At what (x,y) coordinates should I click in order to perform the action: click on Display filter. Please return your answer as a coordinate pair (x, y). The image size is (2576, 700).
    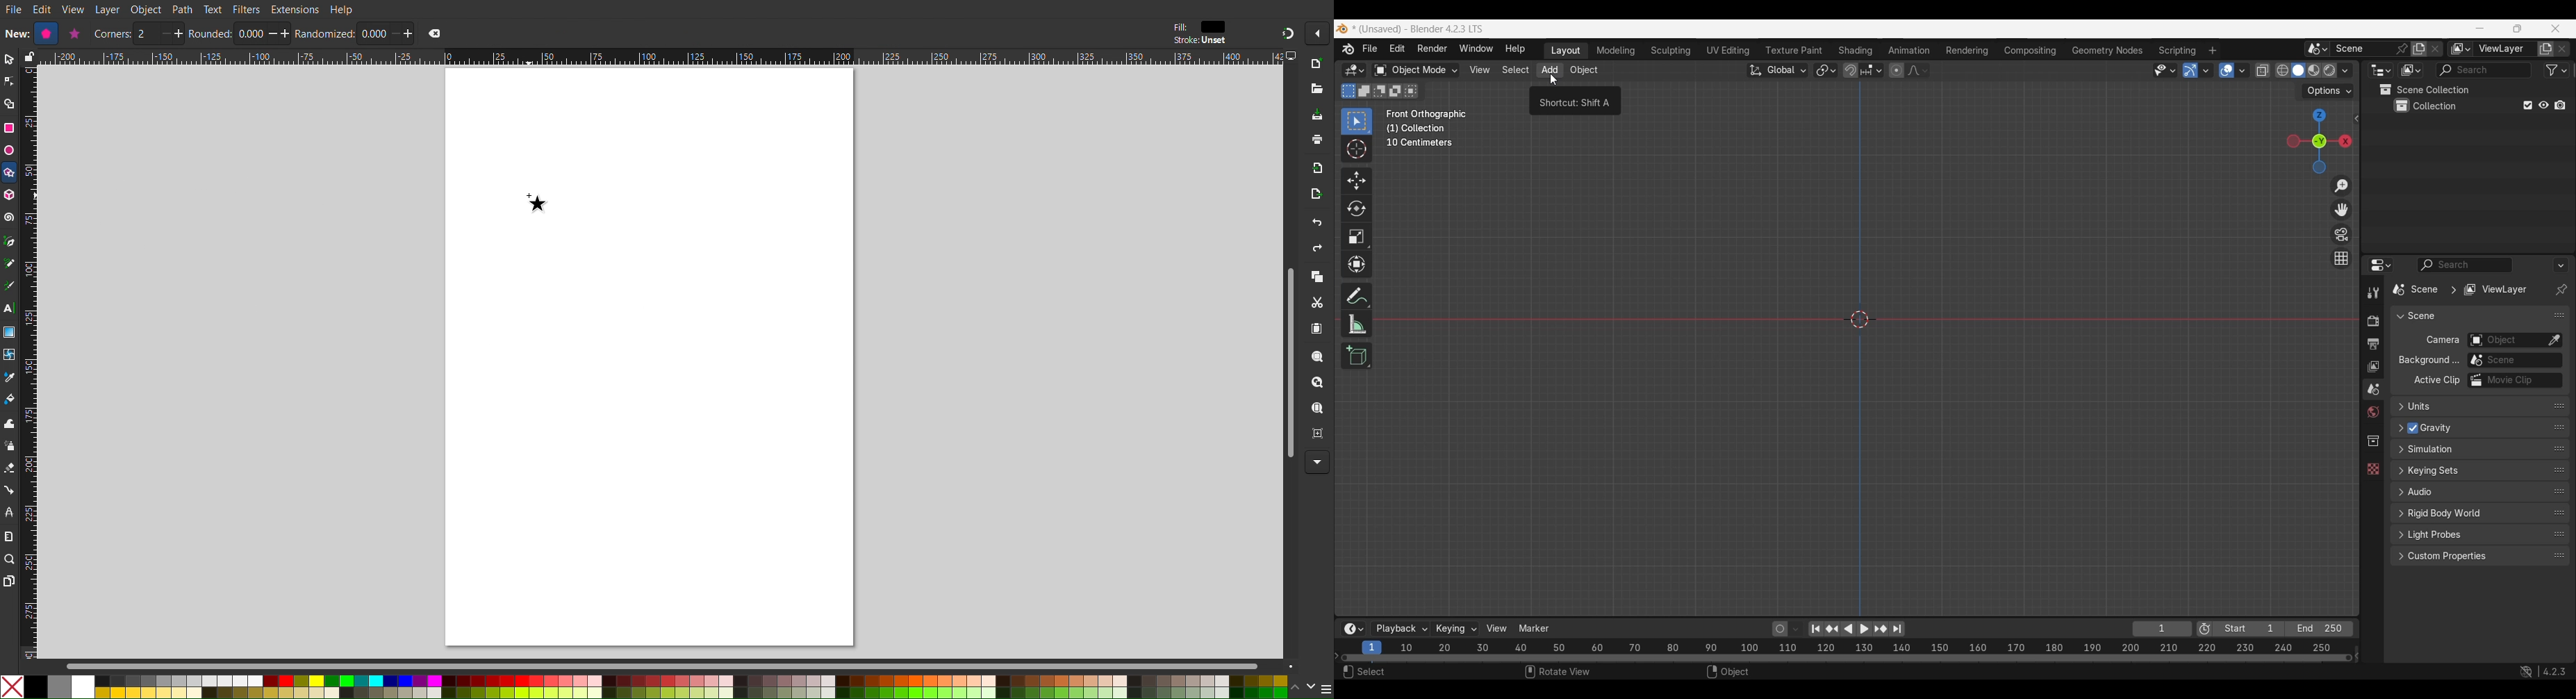
    Looking at the image, I should click on (2484, 70).